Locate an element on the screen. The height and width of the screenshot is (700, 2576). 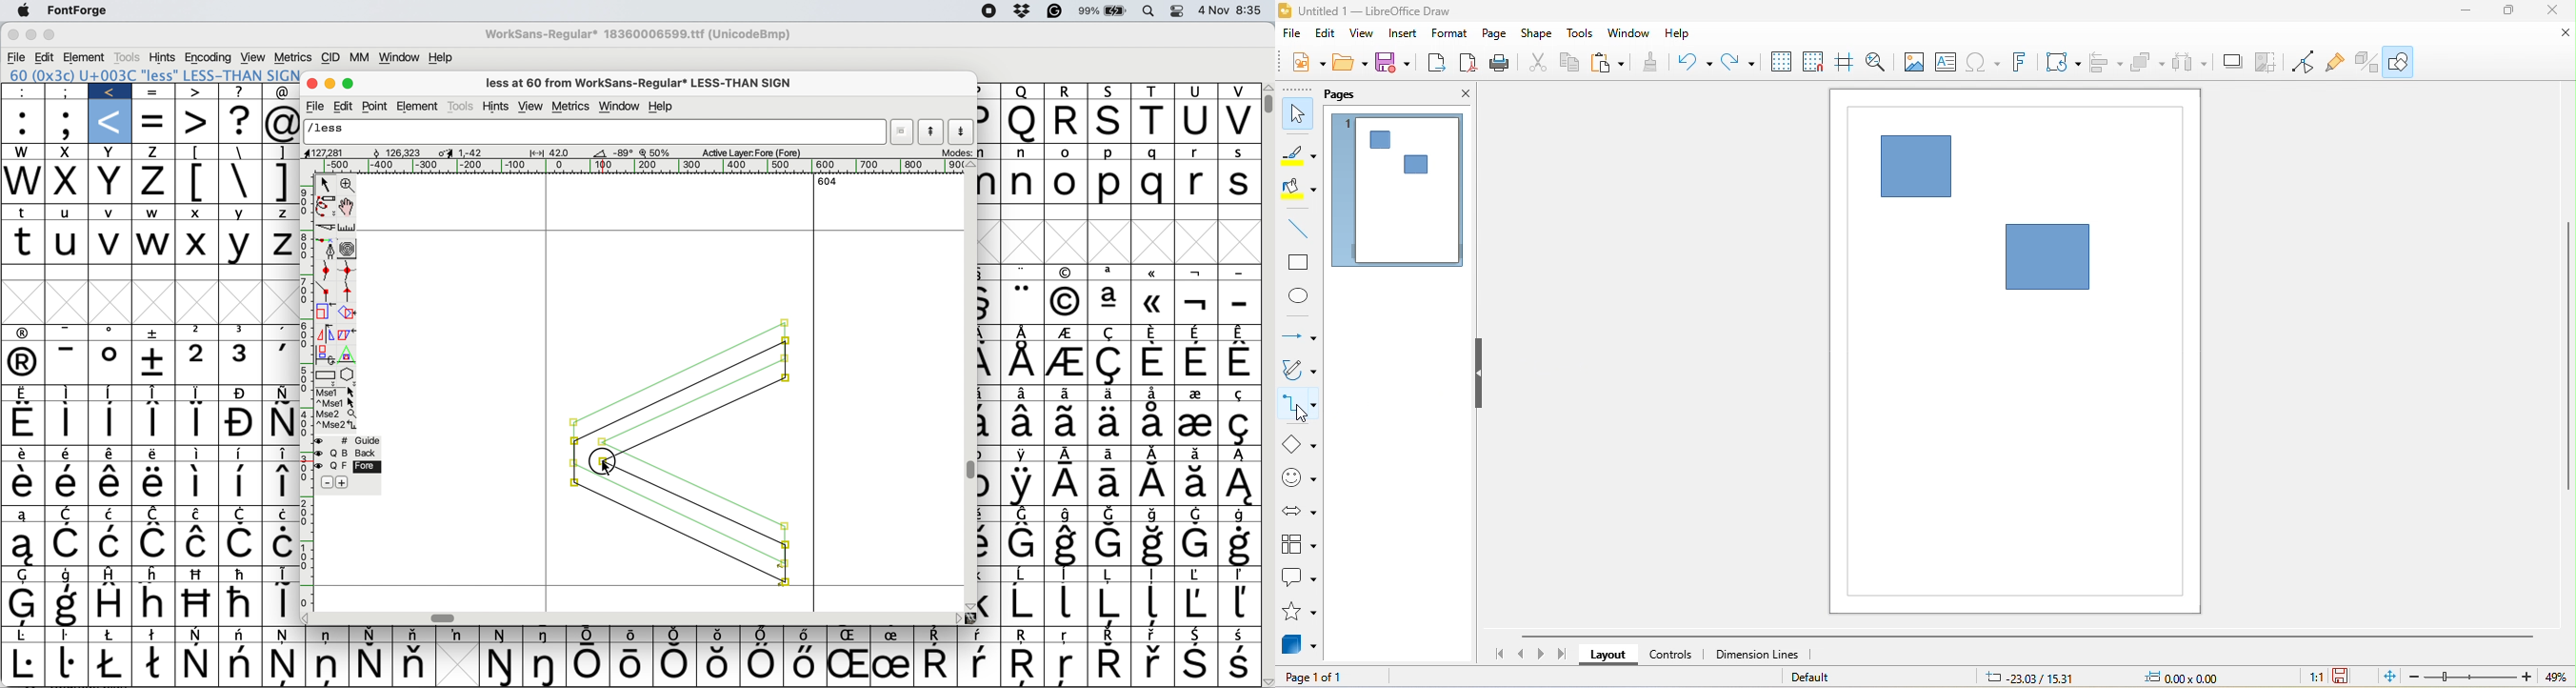
rectangle is located at coordinates (1297, 260).